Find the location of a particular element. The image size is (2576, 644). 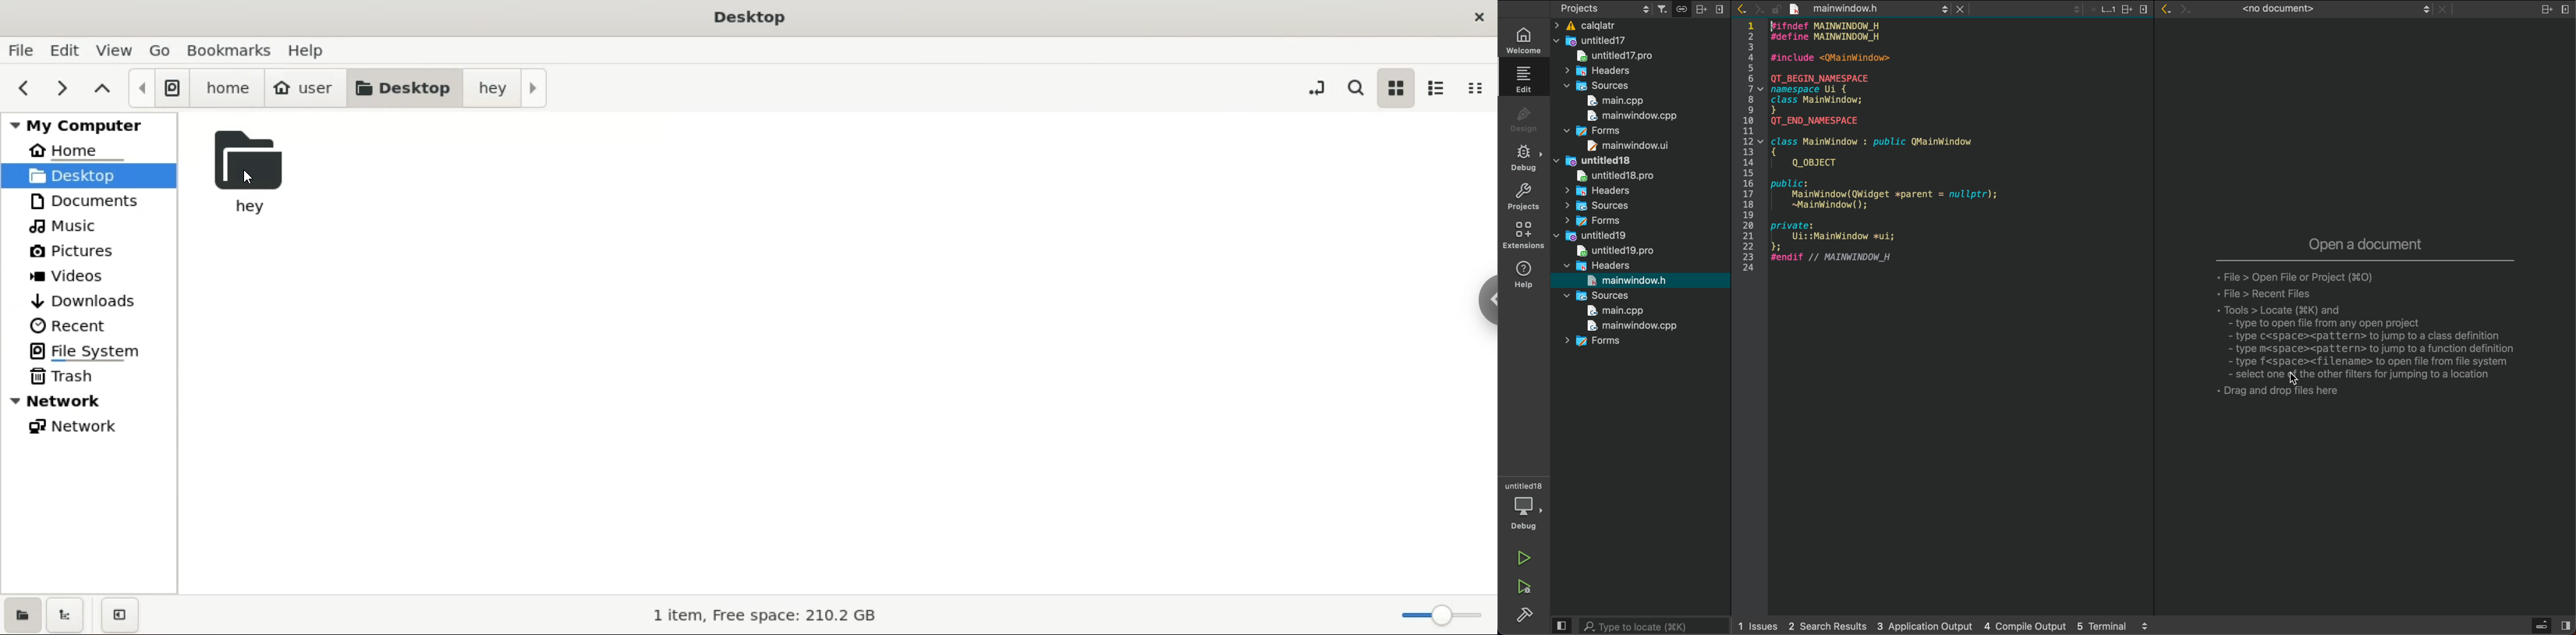

files and folders is located at coordinates (1641, 26).